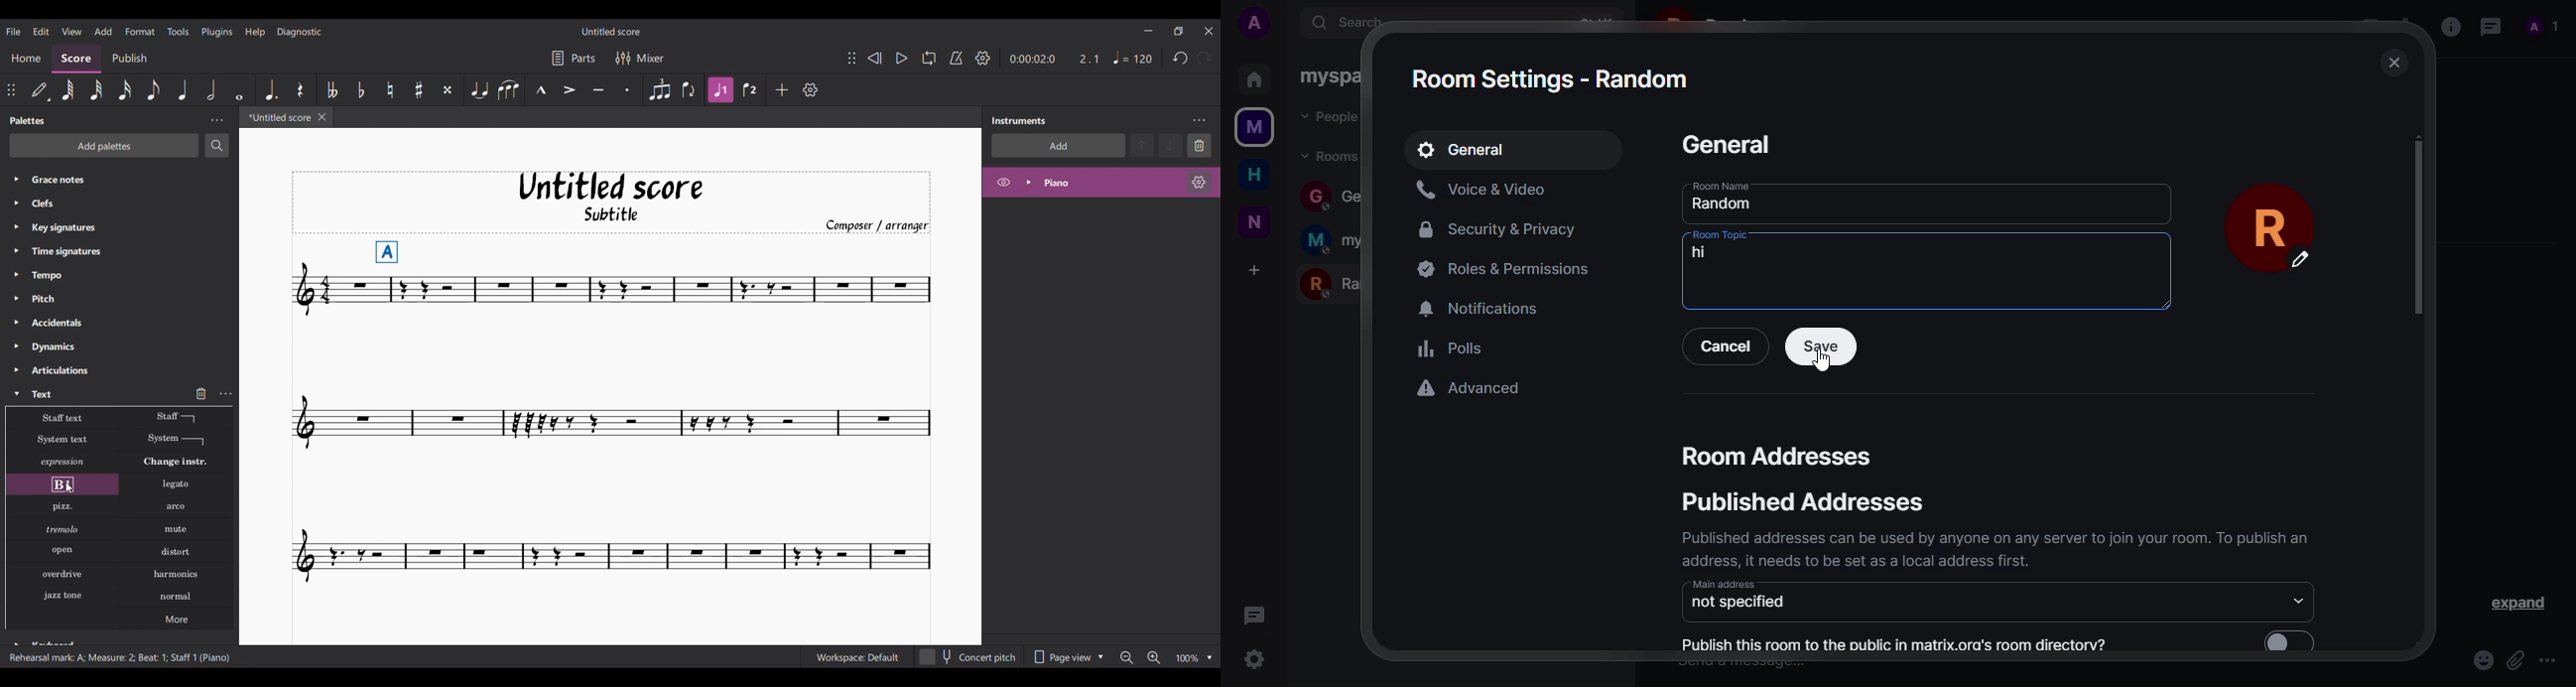  I want to click on Current selection highlighted on palette, so click(62, 485).